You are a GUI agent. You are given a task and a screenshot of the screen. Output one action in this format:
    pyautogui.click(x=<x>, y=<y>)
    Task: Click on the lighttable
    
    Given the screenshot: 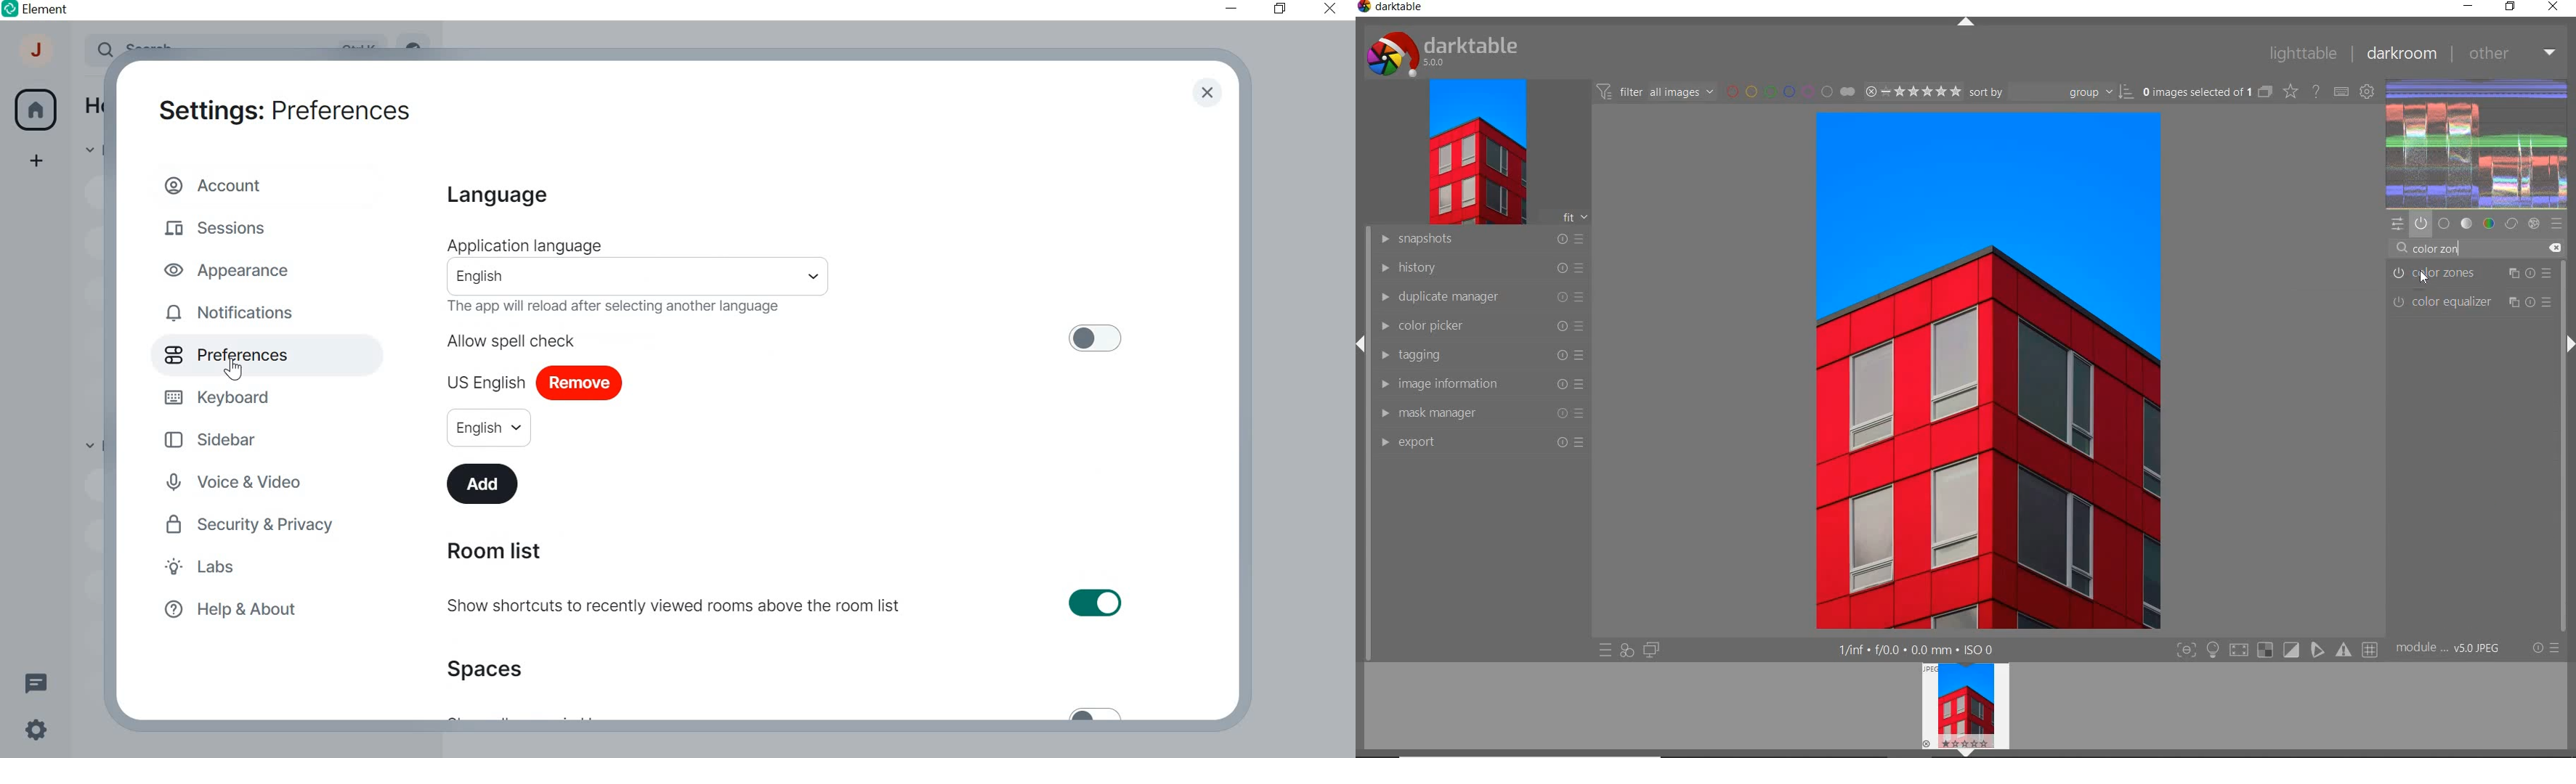 What is the action you would take?
    pyautogui.click(x=2301, y=54)
    